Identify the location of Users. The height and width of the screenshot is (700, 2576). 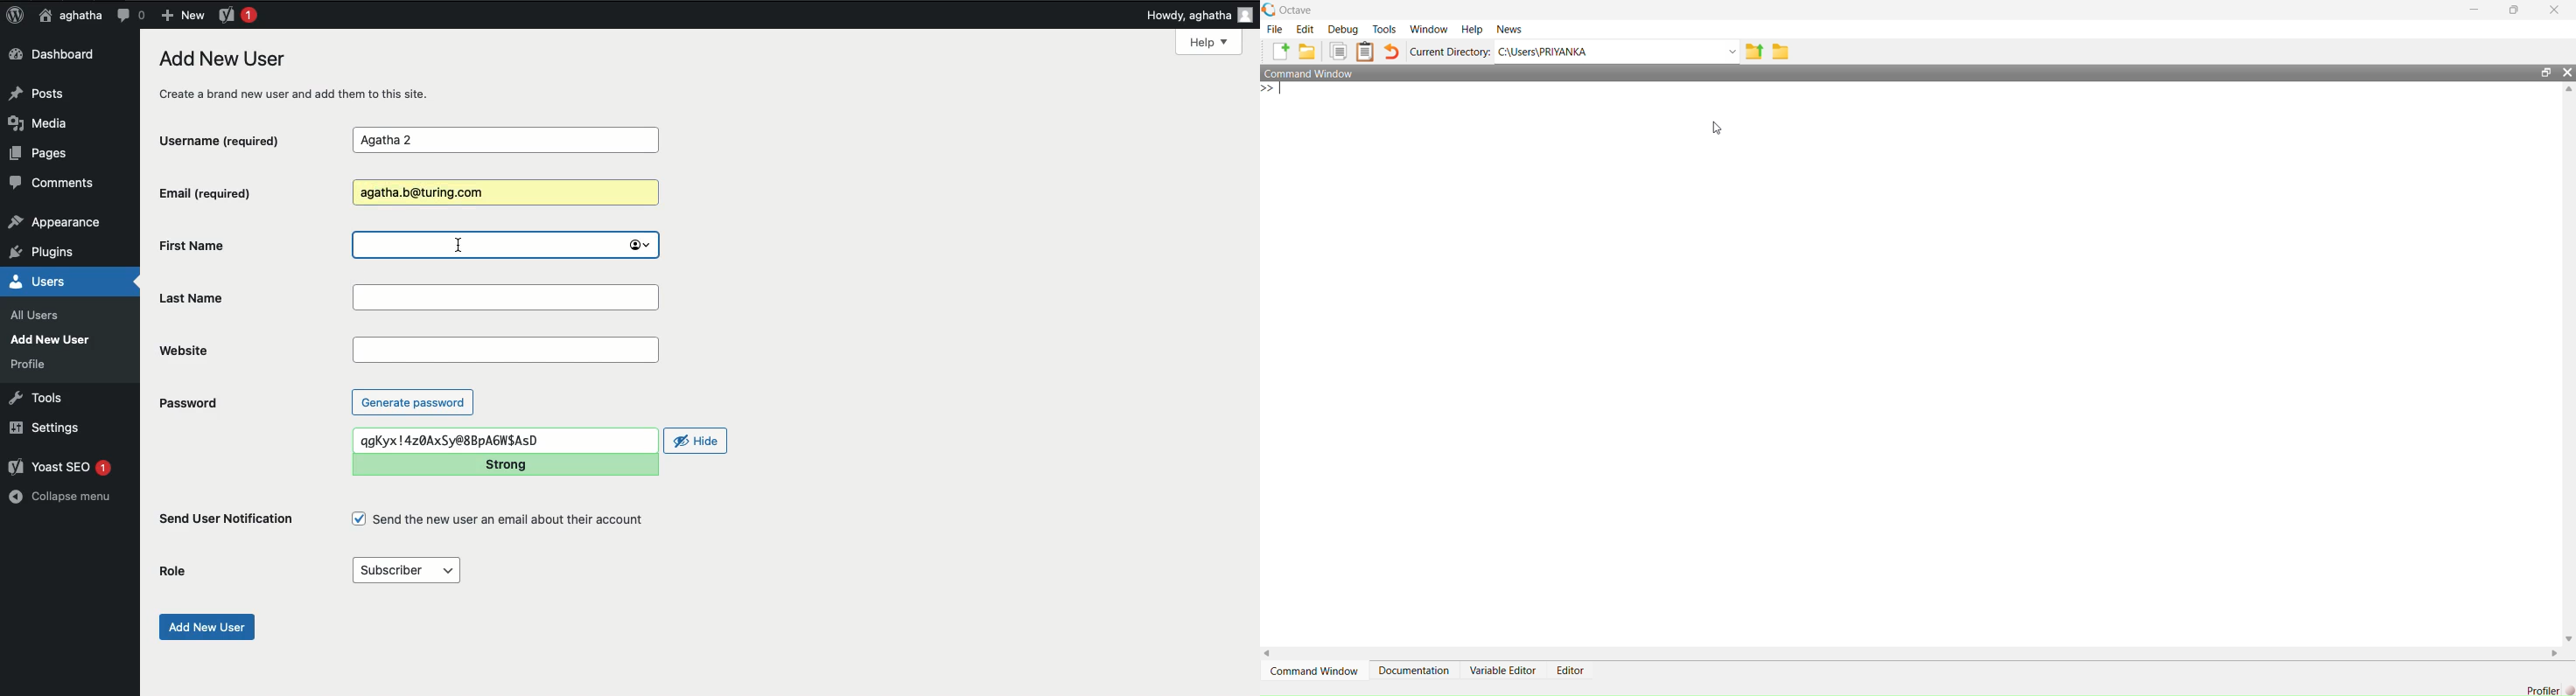
(56, 282).